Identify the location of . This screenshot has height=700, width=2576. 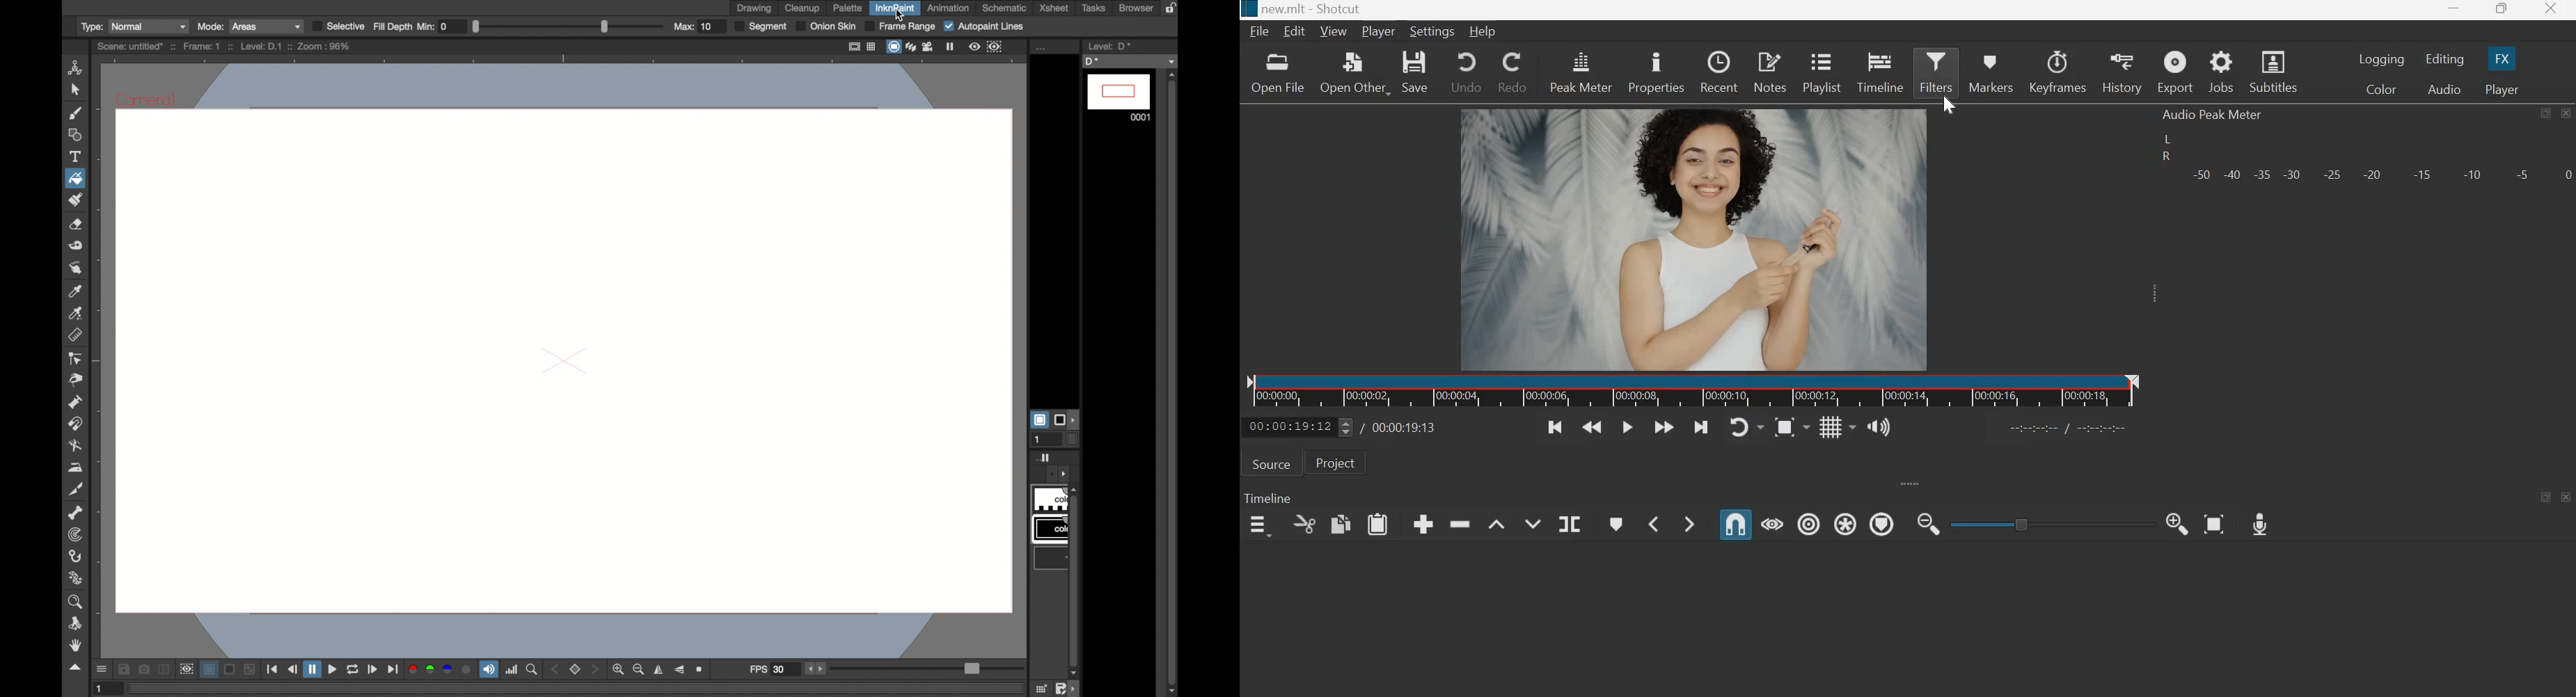
(1248, 9).